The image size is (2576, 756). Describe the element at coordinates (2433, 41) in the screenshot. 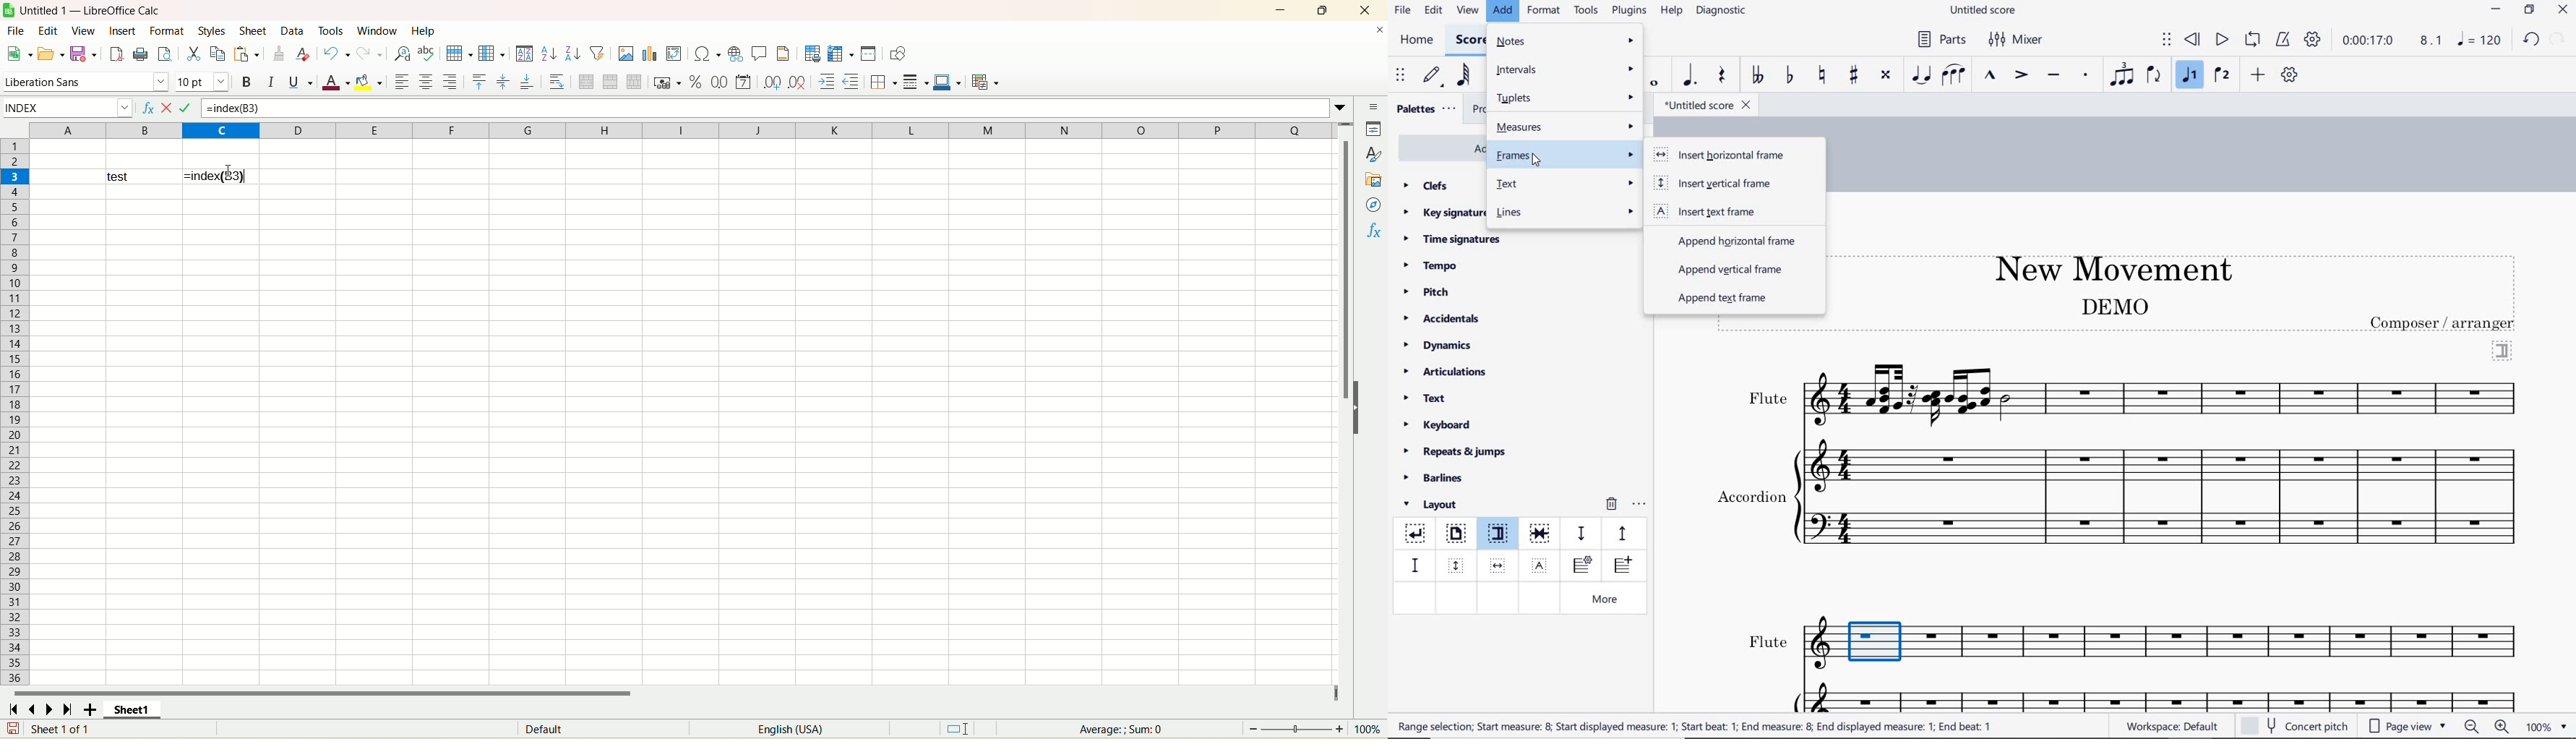

I see `Playback speed` at that location.